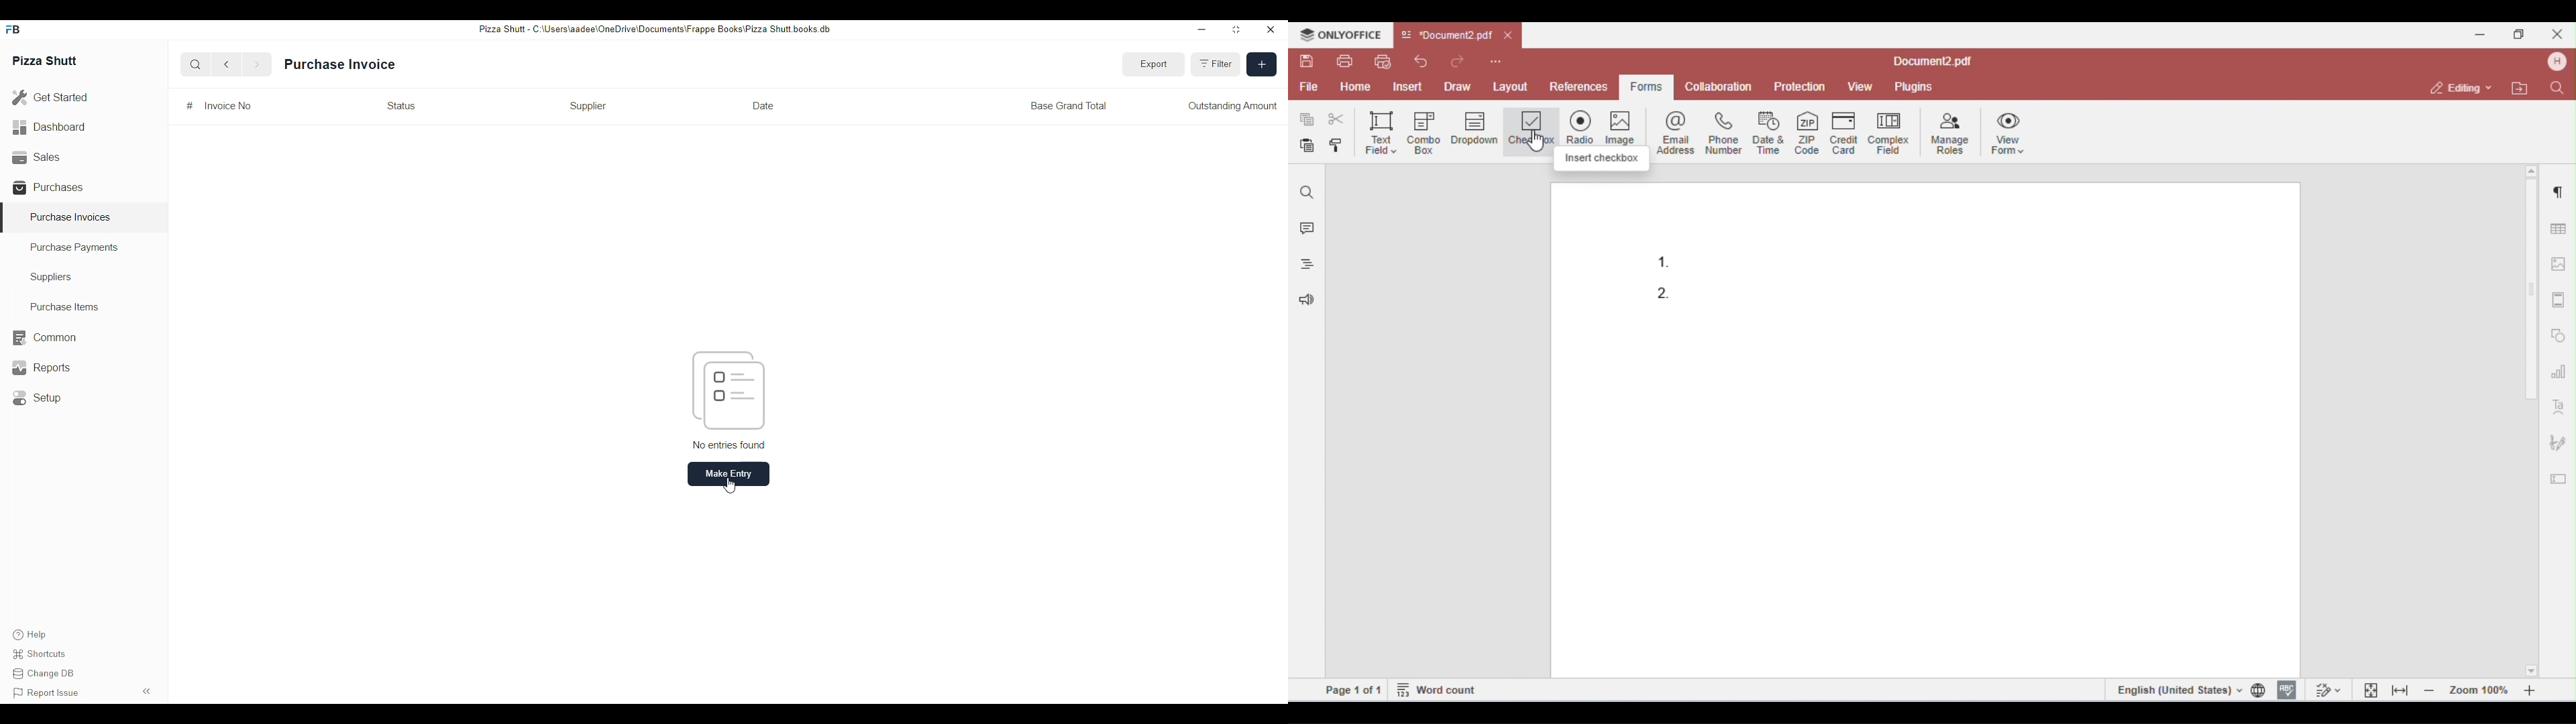 Image resolution: width=2576 pixels, height=728 pixels. What do you see at coordinates (401, 105) in the screenshot?
I see `Status` at bounding box center [401, 105].